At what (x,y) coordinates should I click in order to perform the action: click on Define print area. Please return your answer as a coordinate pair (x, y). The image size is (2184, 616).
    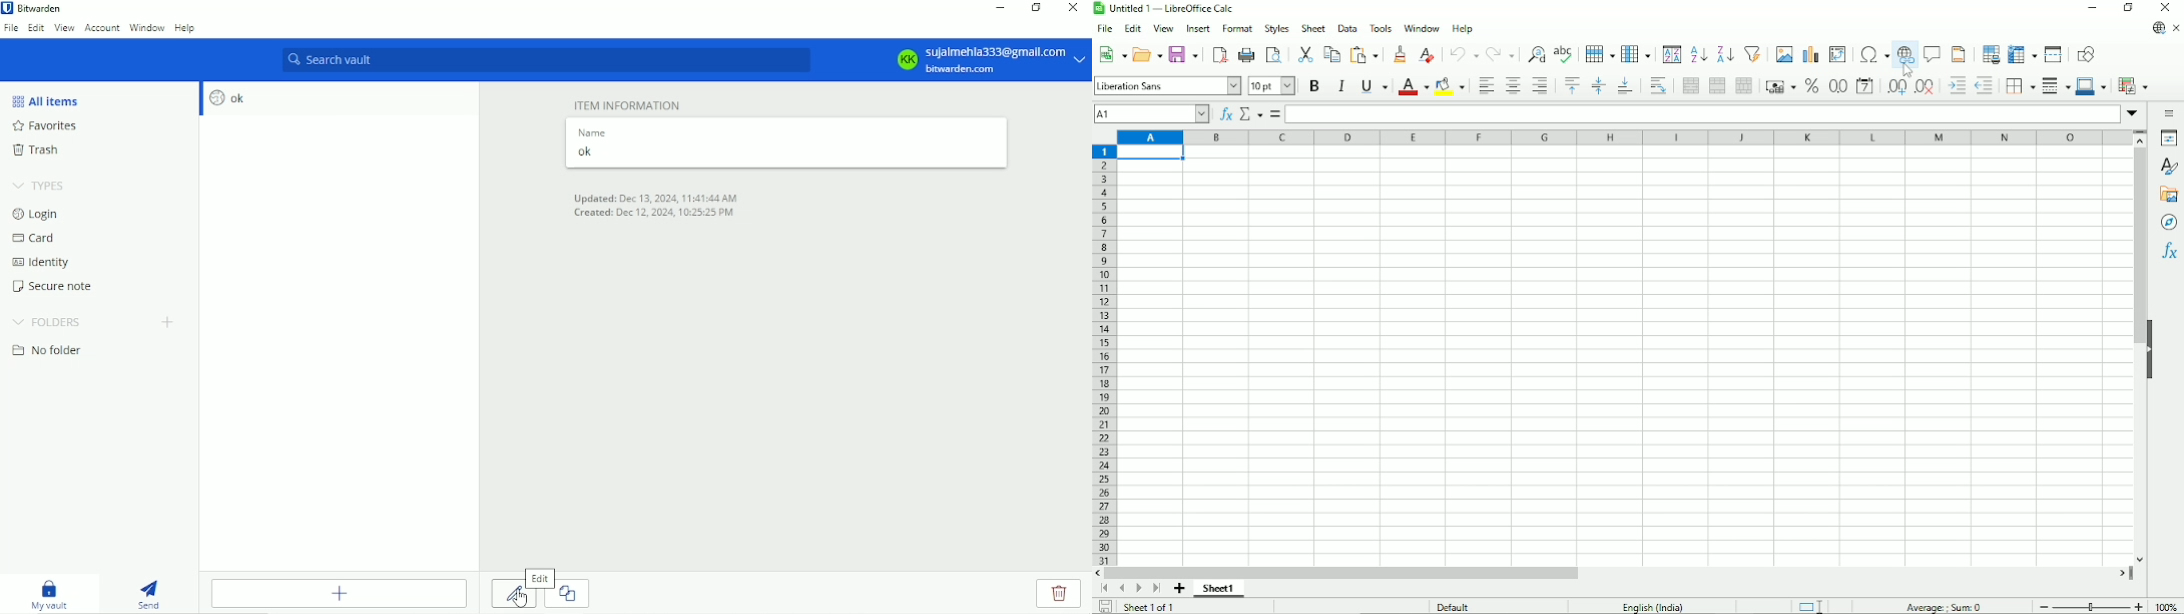
    Looking at the image, I should click on (1990, 53).